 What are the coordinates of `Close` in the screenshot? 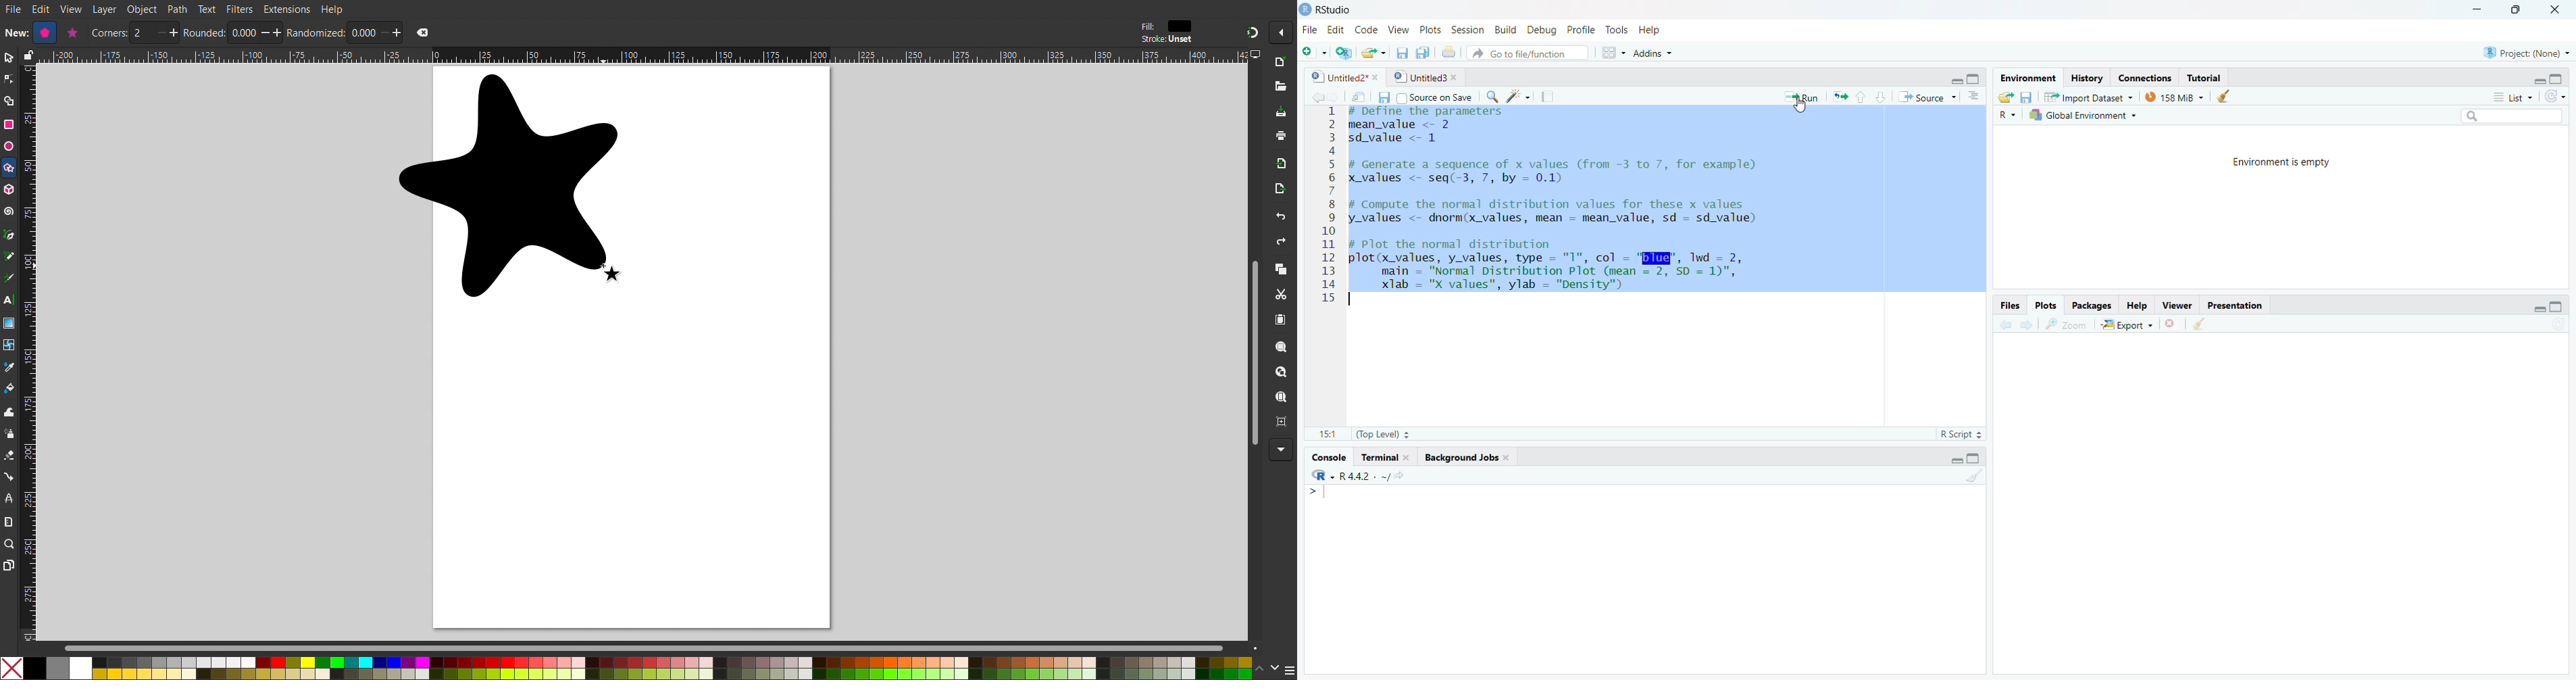 It's located at (423, 32).